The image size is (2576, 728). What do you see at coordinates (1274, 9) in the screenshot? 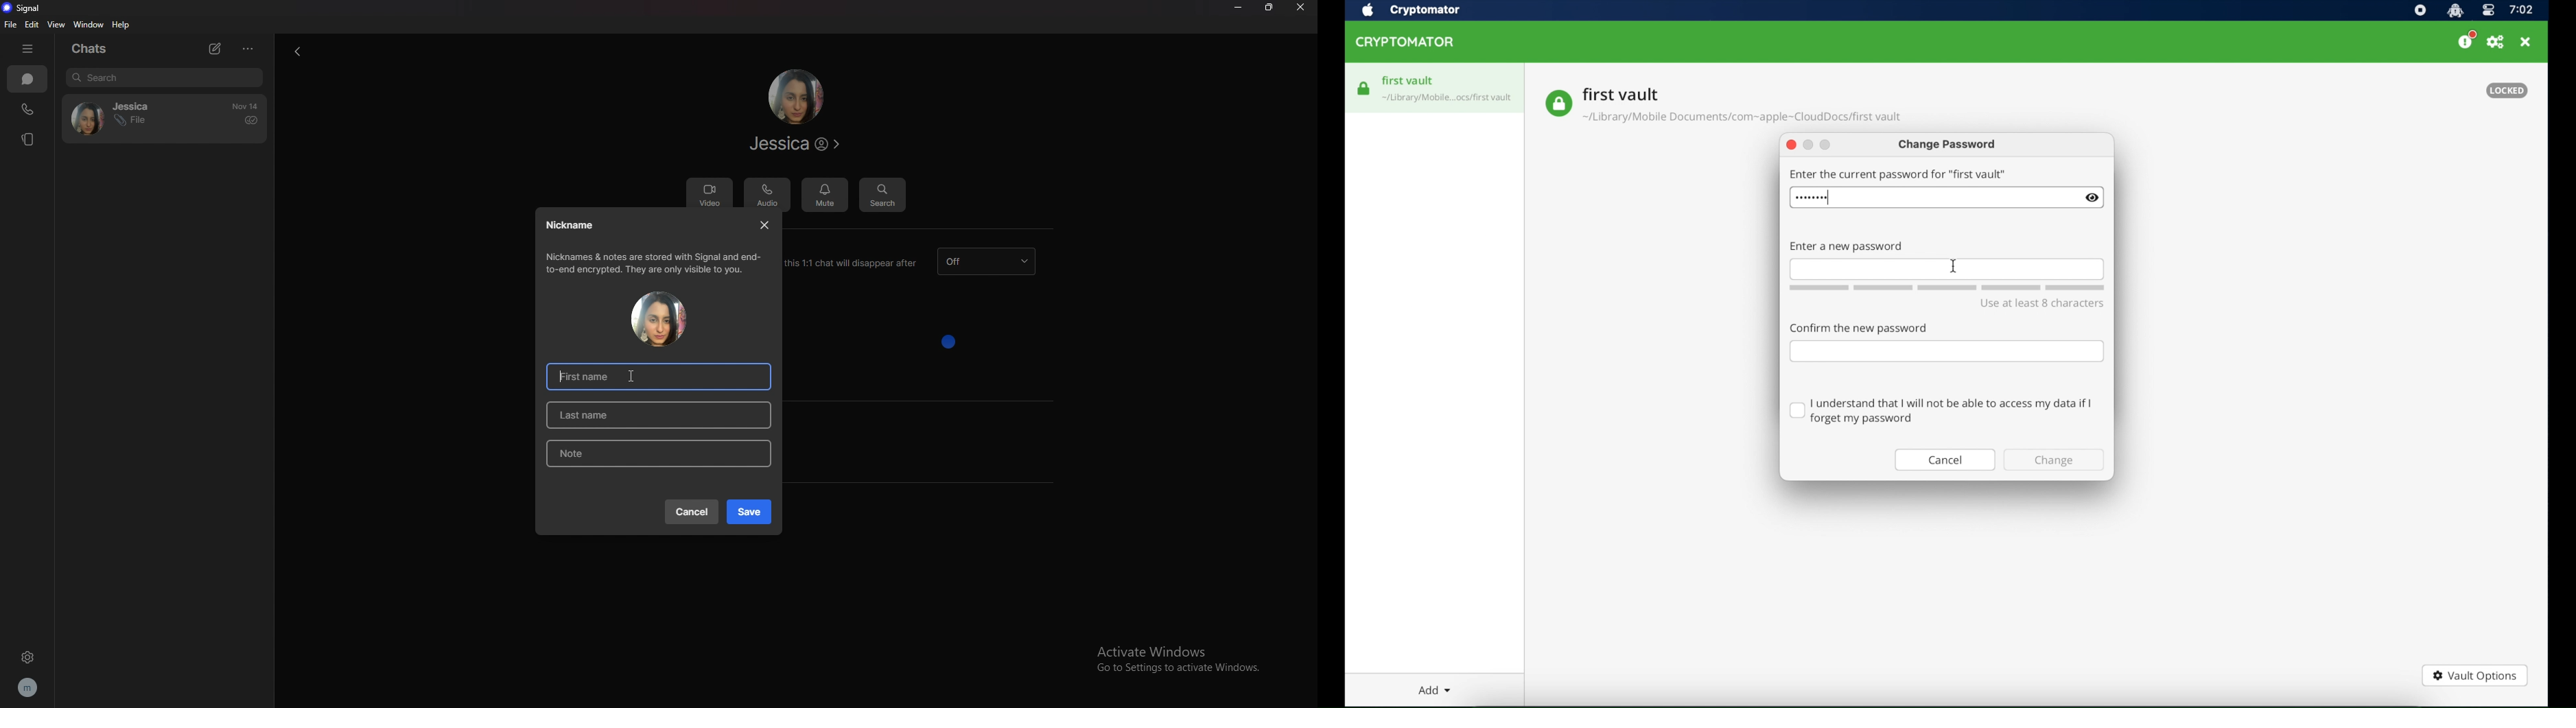
I see `resize` at bounding box center [1274, 9].